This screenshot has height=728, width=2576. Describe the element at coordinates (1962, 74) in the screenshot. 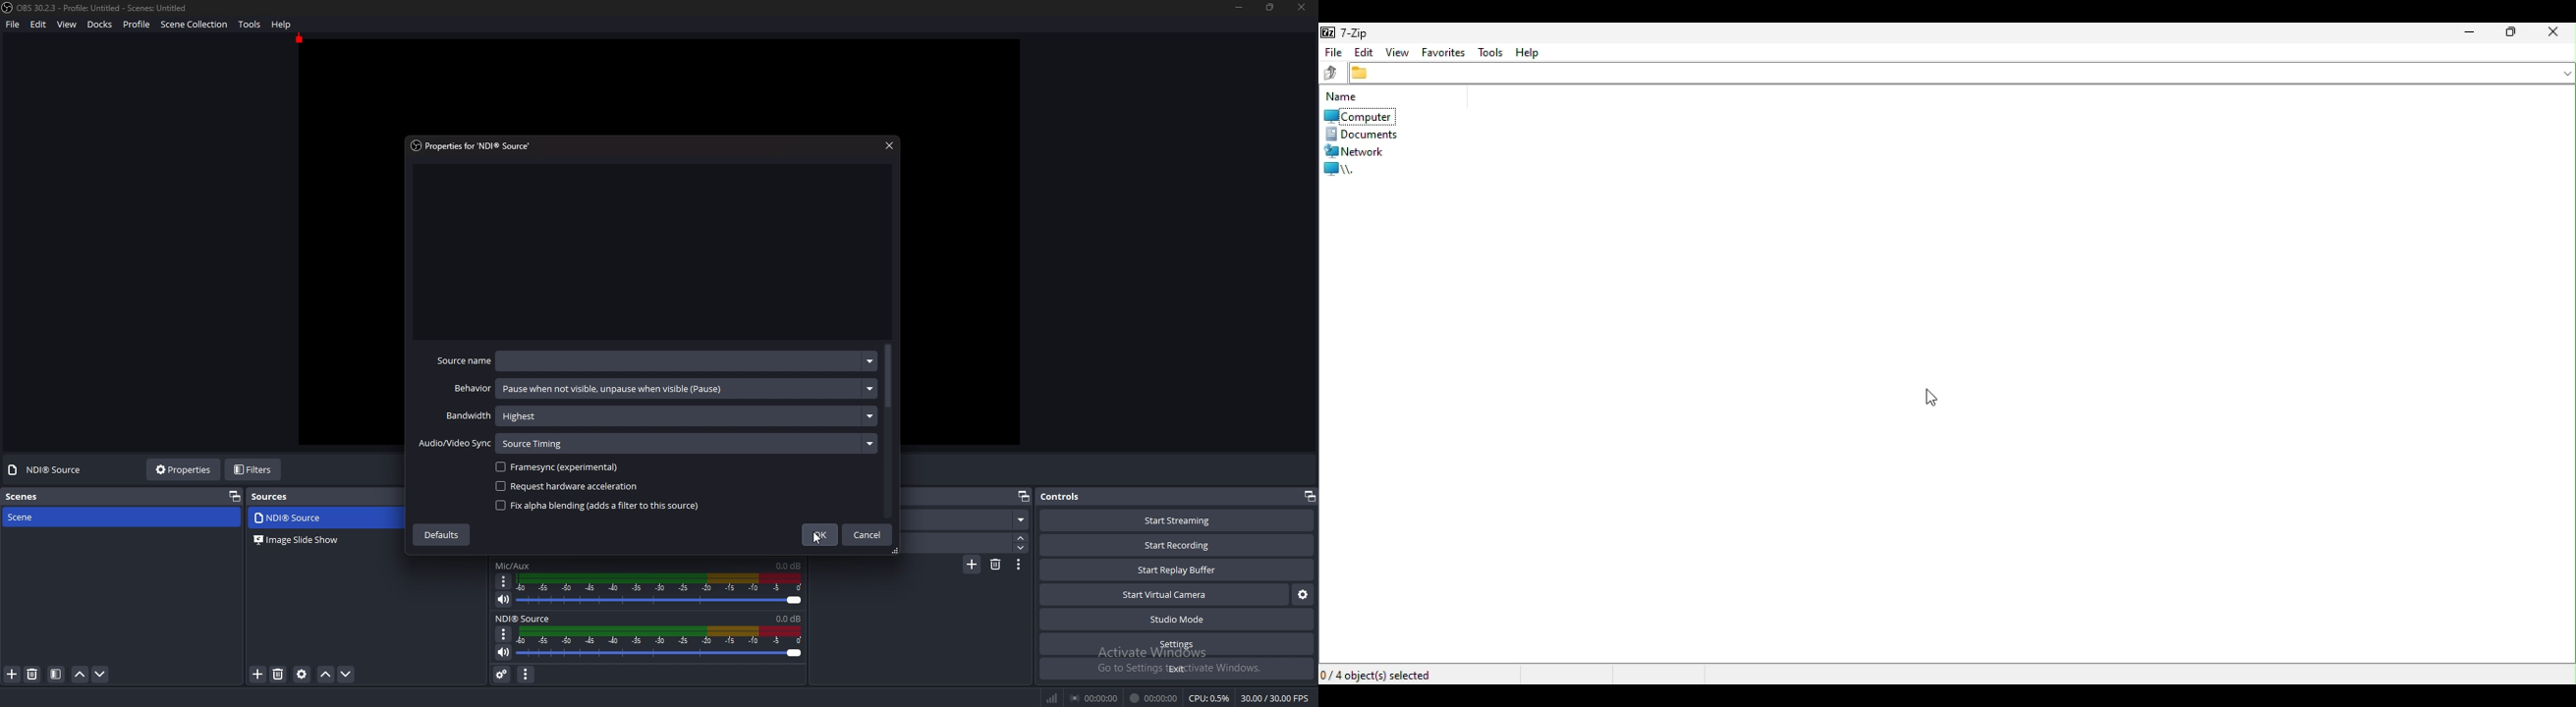

I see `file adress bar` at that location.